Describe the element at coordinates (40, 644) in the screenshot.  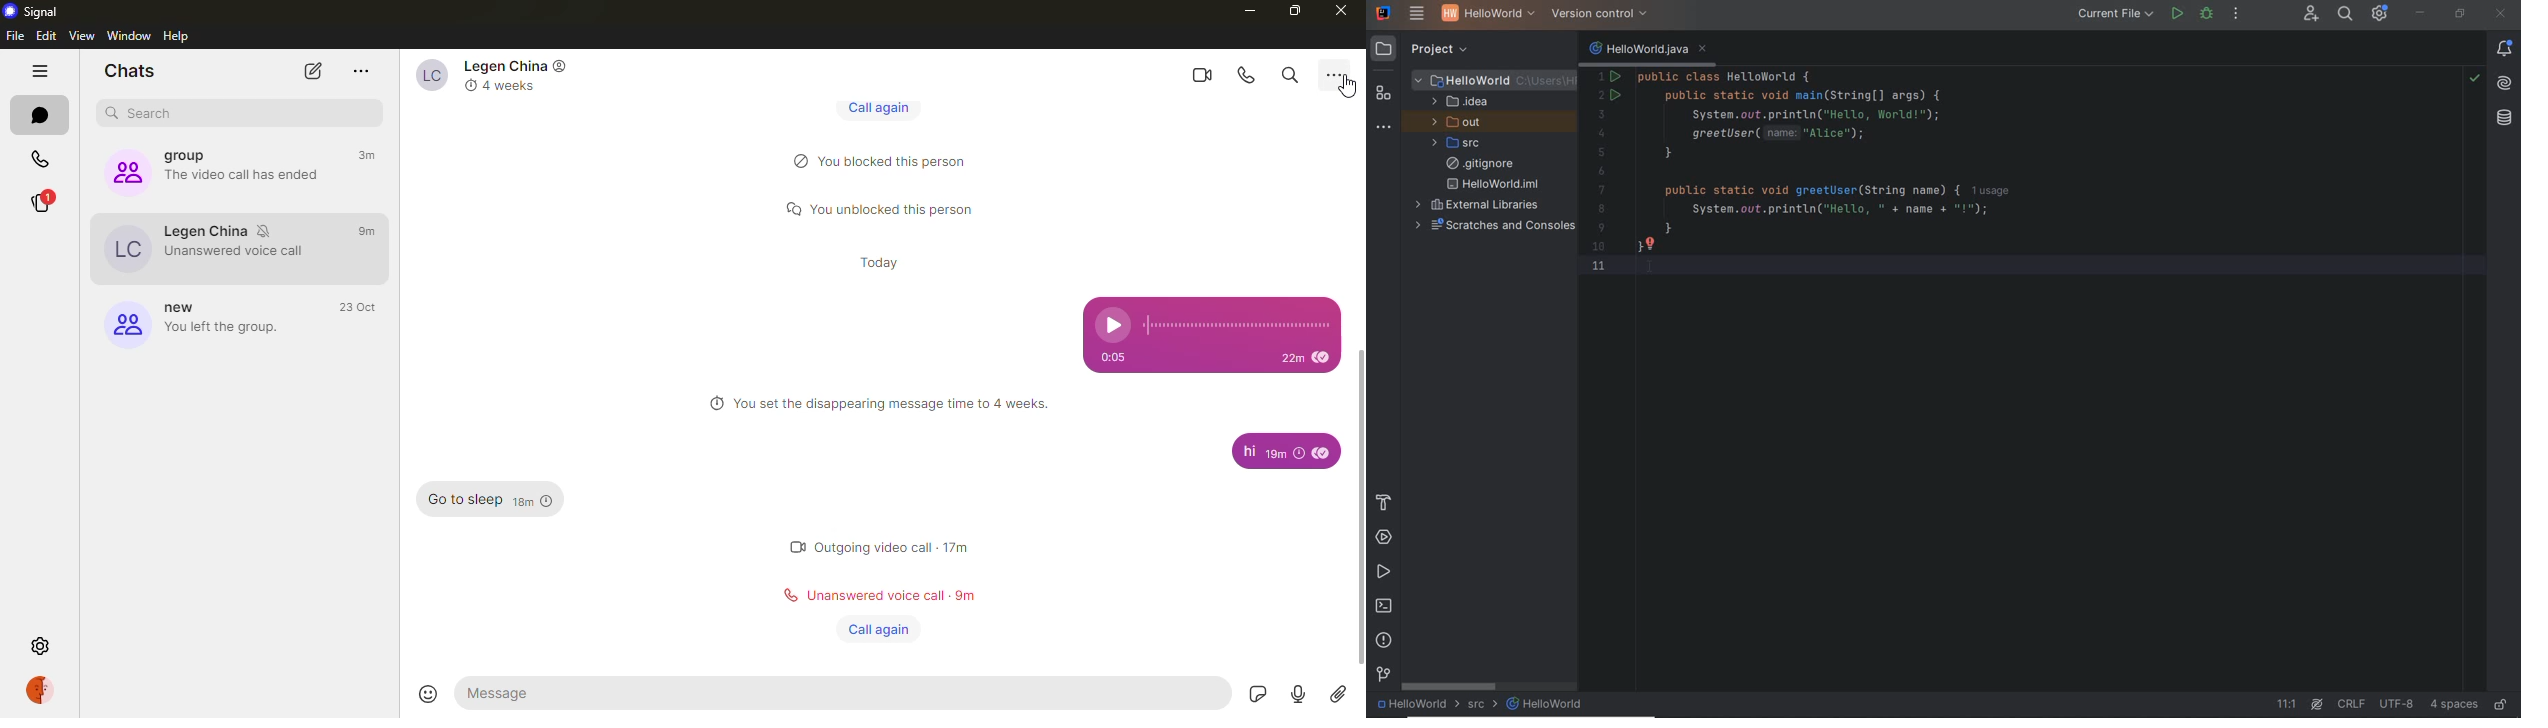
I see `settings` at that location.